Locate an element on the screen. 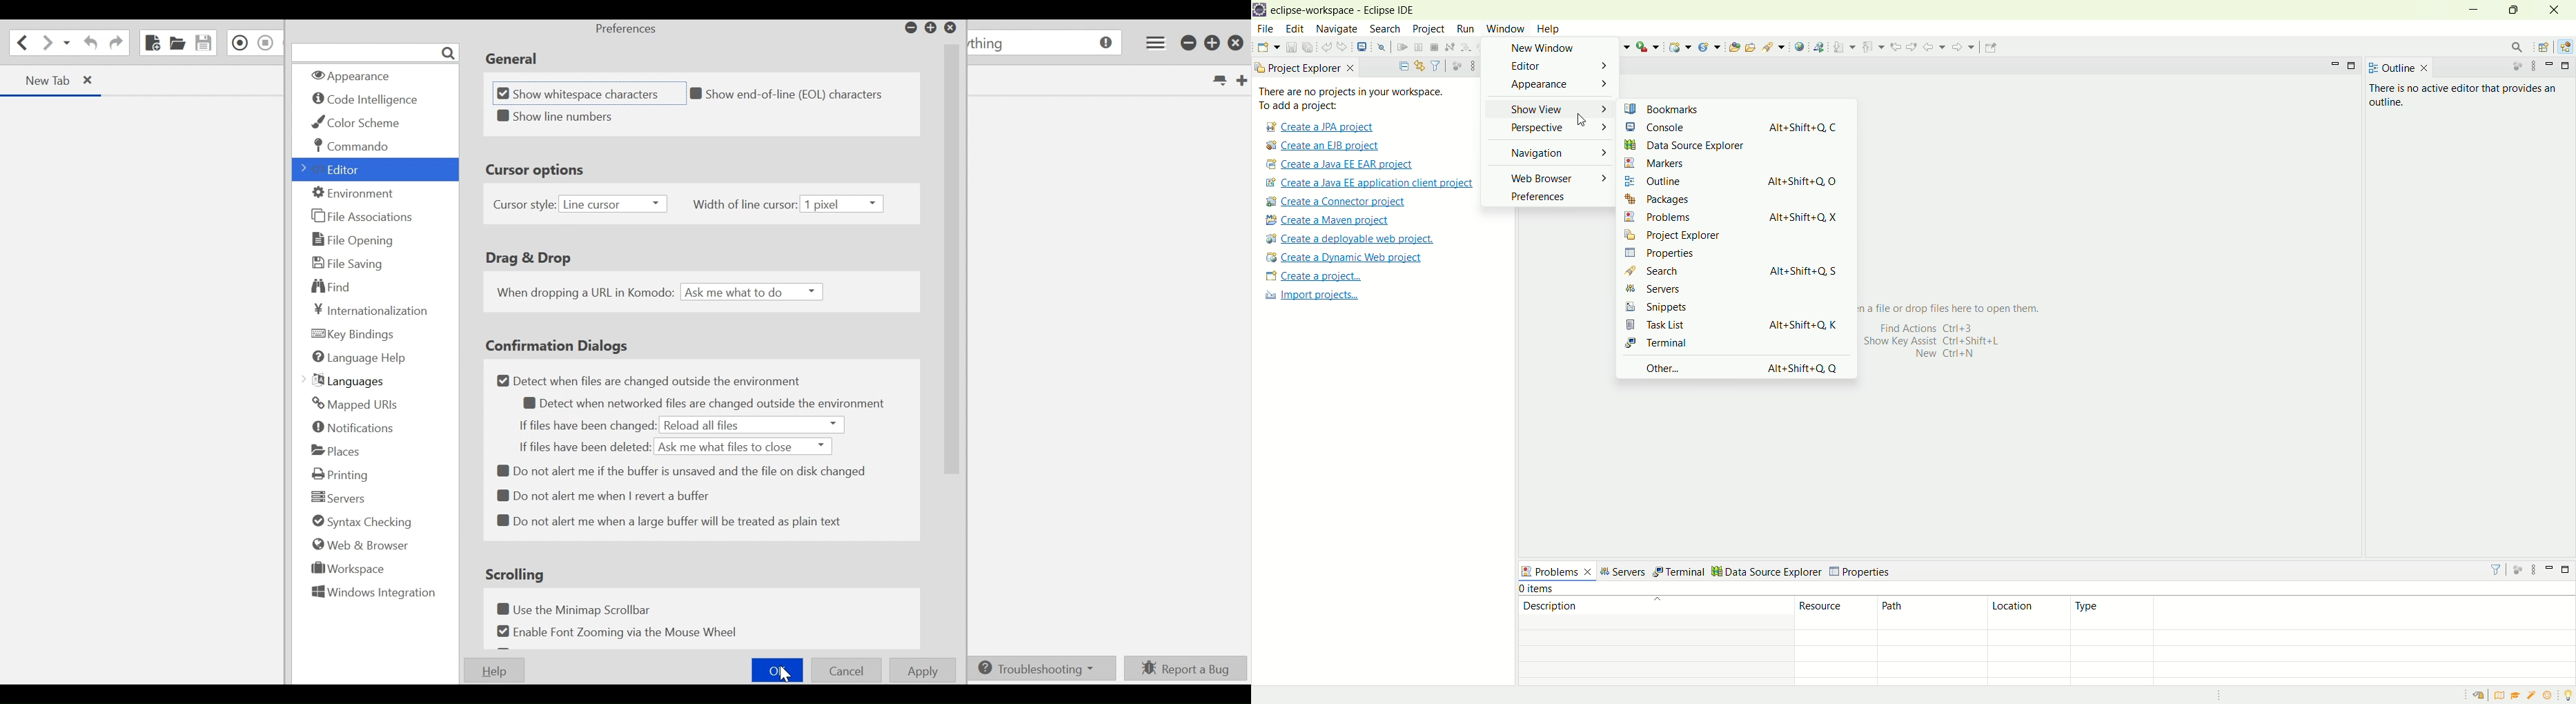 This screenshot has width=2576, height=728. minimize is located at coordinates (2333, 66).